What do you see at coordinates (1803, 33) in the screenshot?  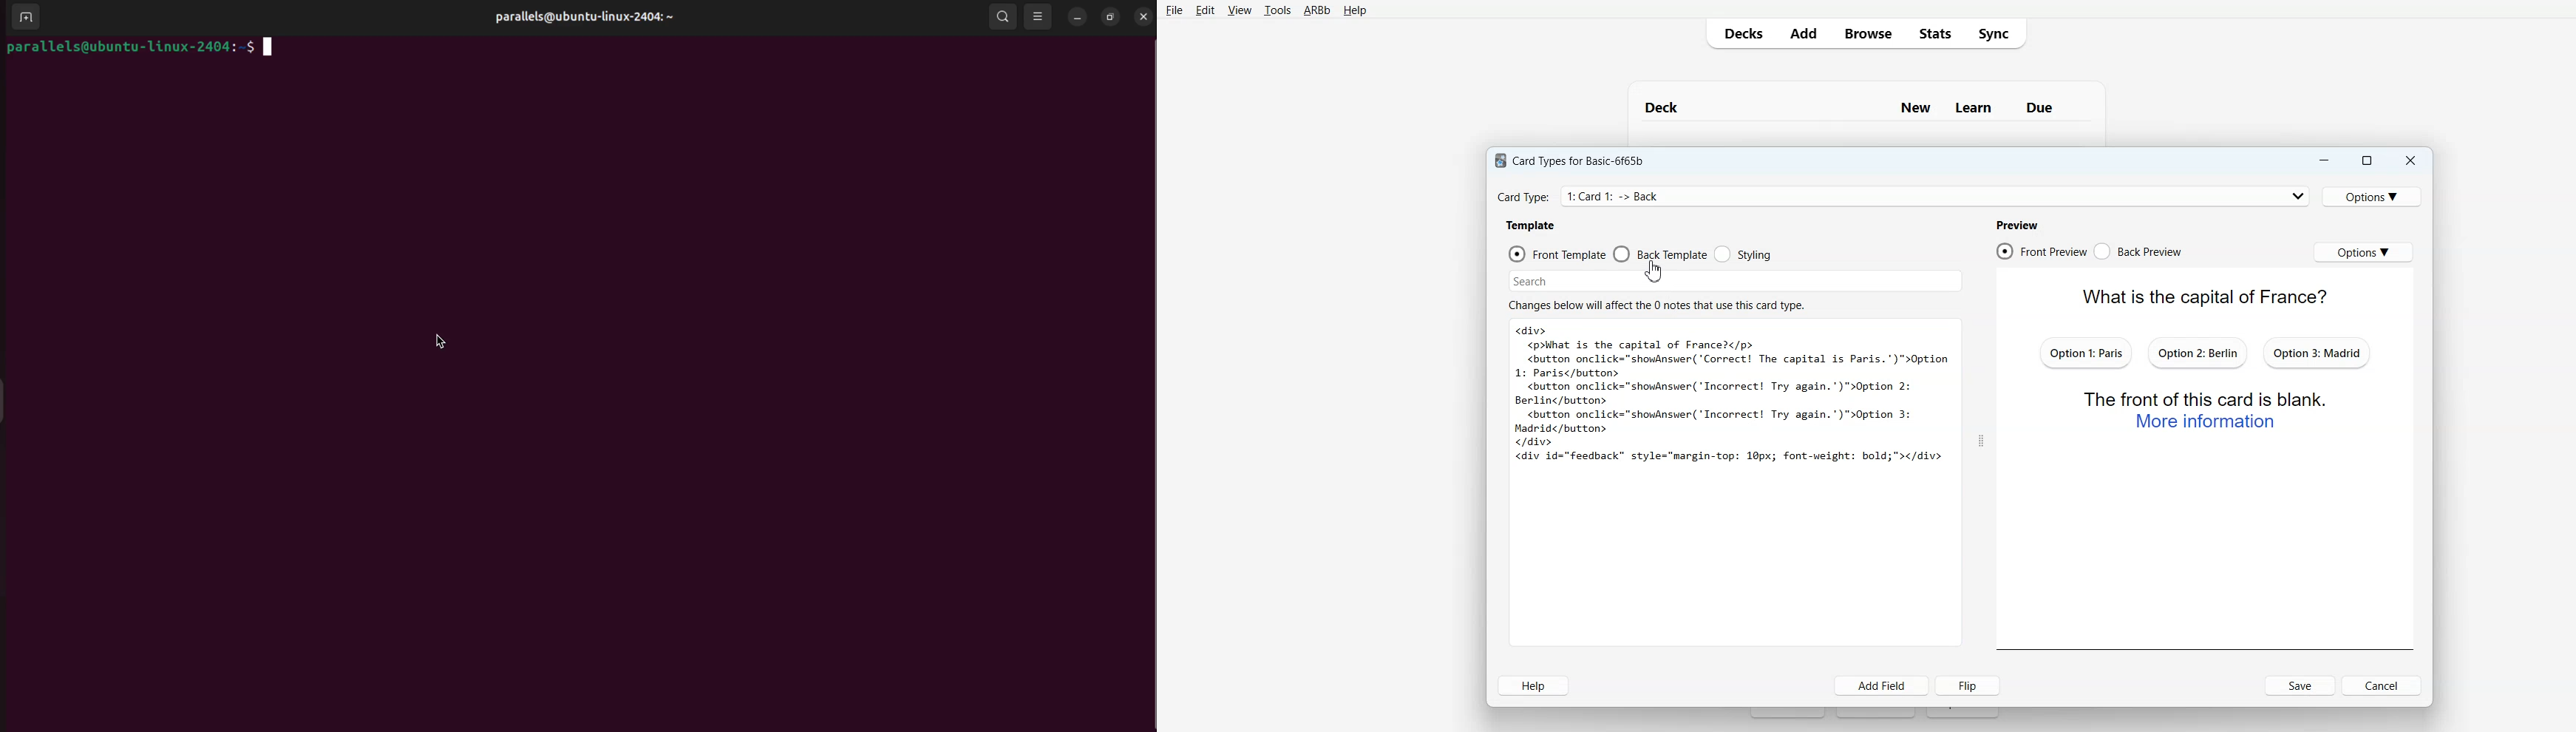 I see `Add` at bounding box center [1803, 33].